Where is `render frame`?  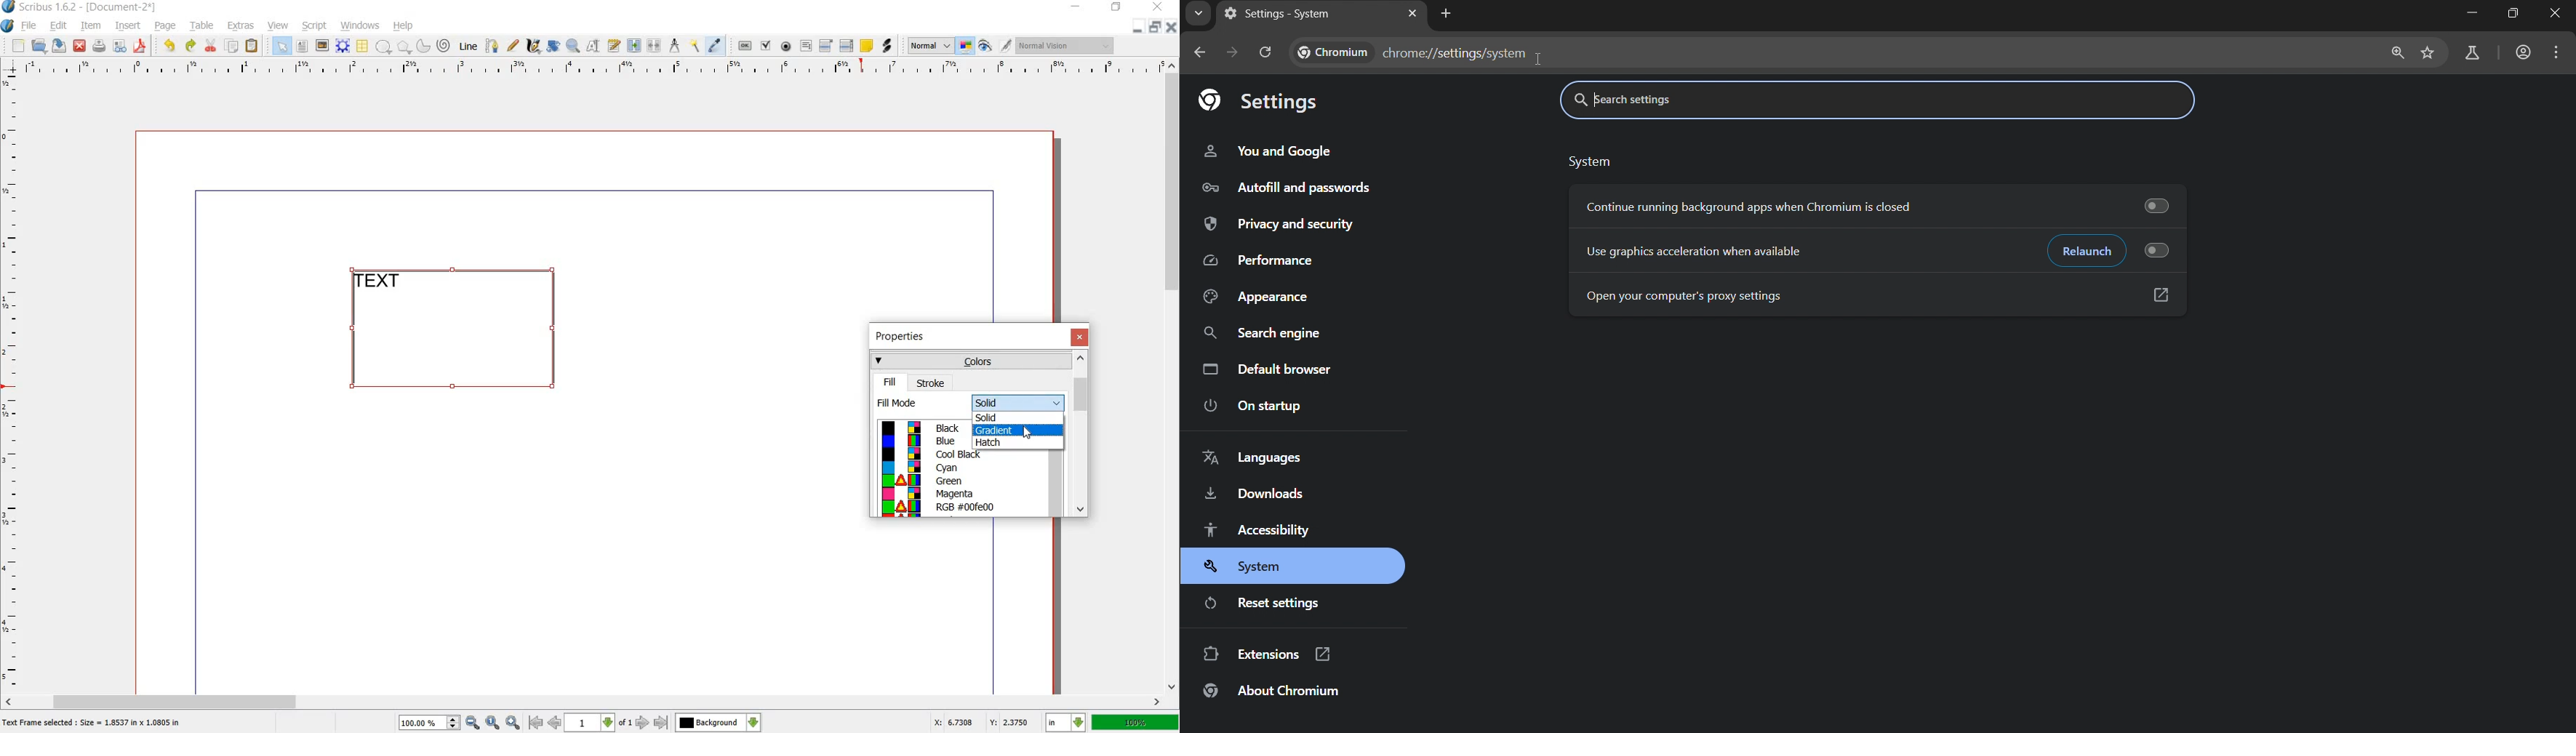 render frame is located at coordinates (343, 46).